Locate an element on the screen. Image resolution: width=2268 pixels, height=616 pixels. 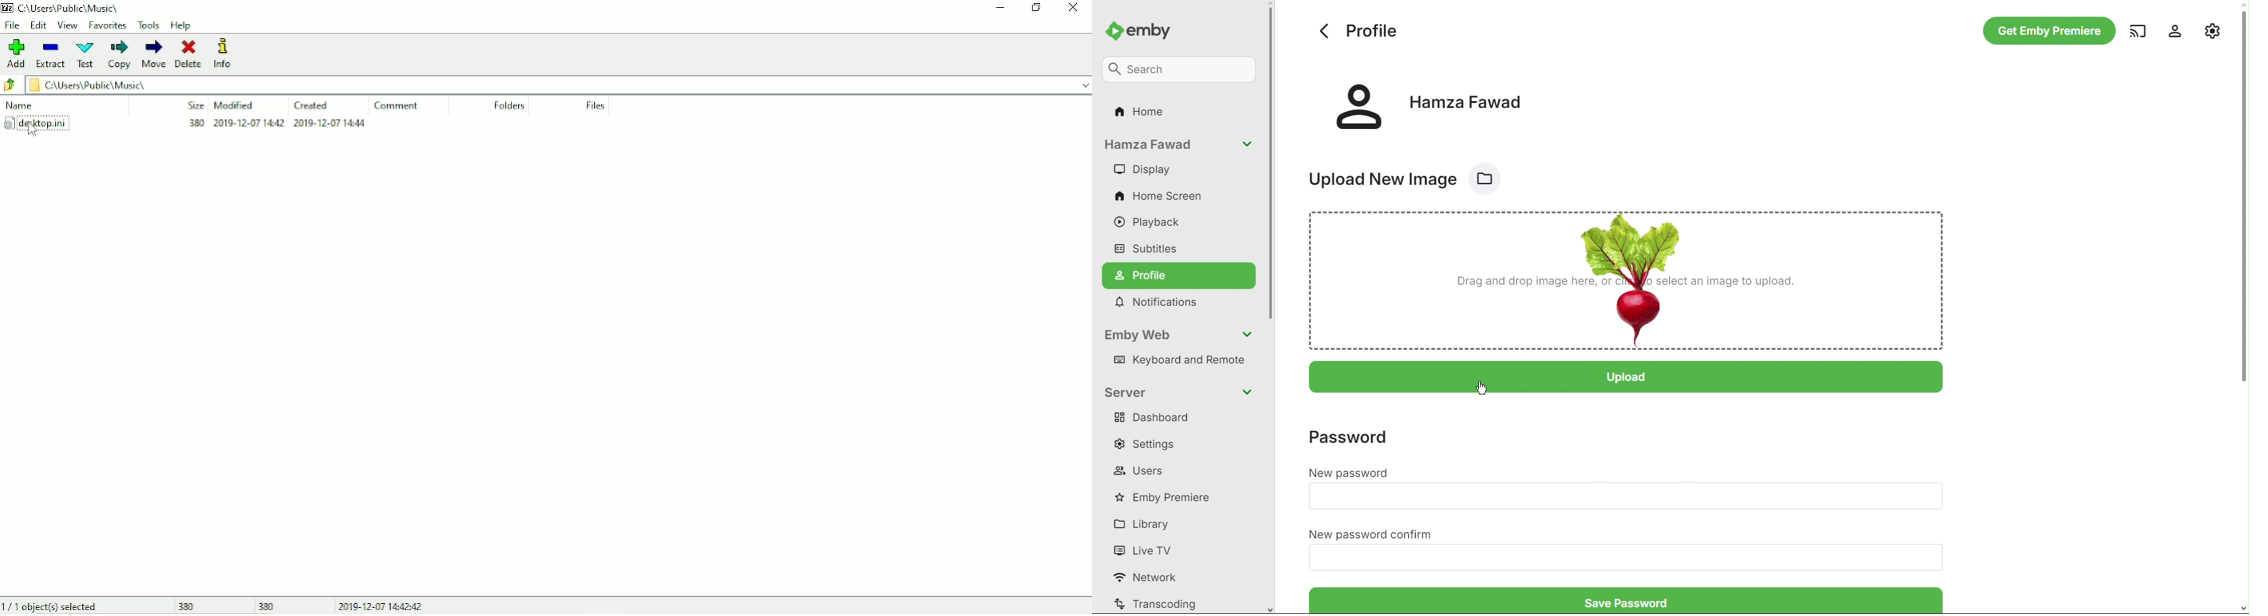
Edit is located at coordinates (39, 25).